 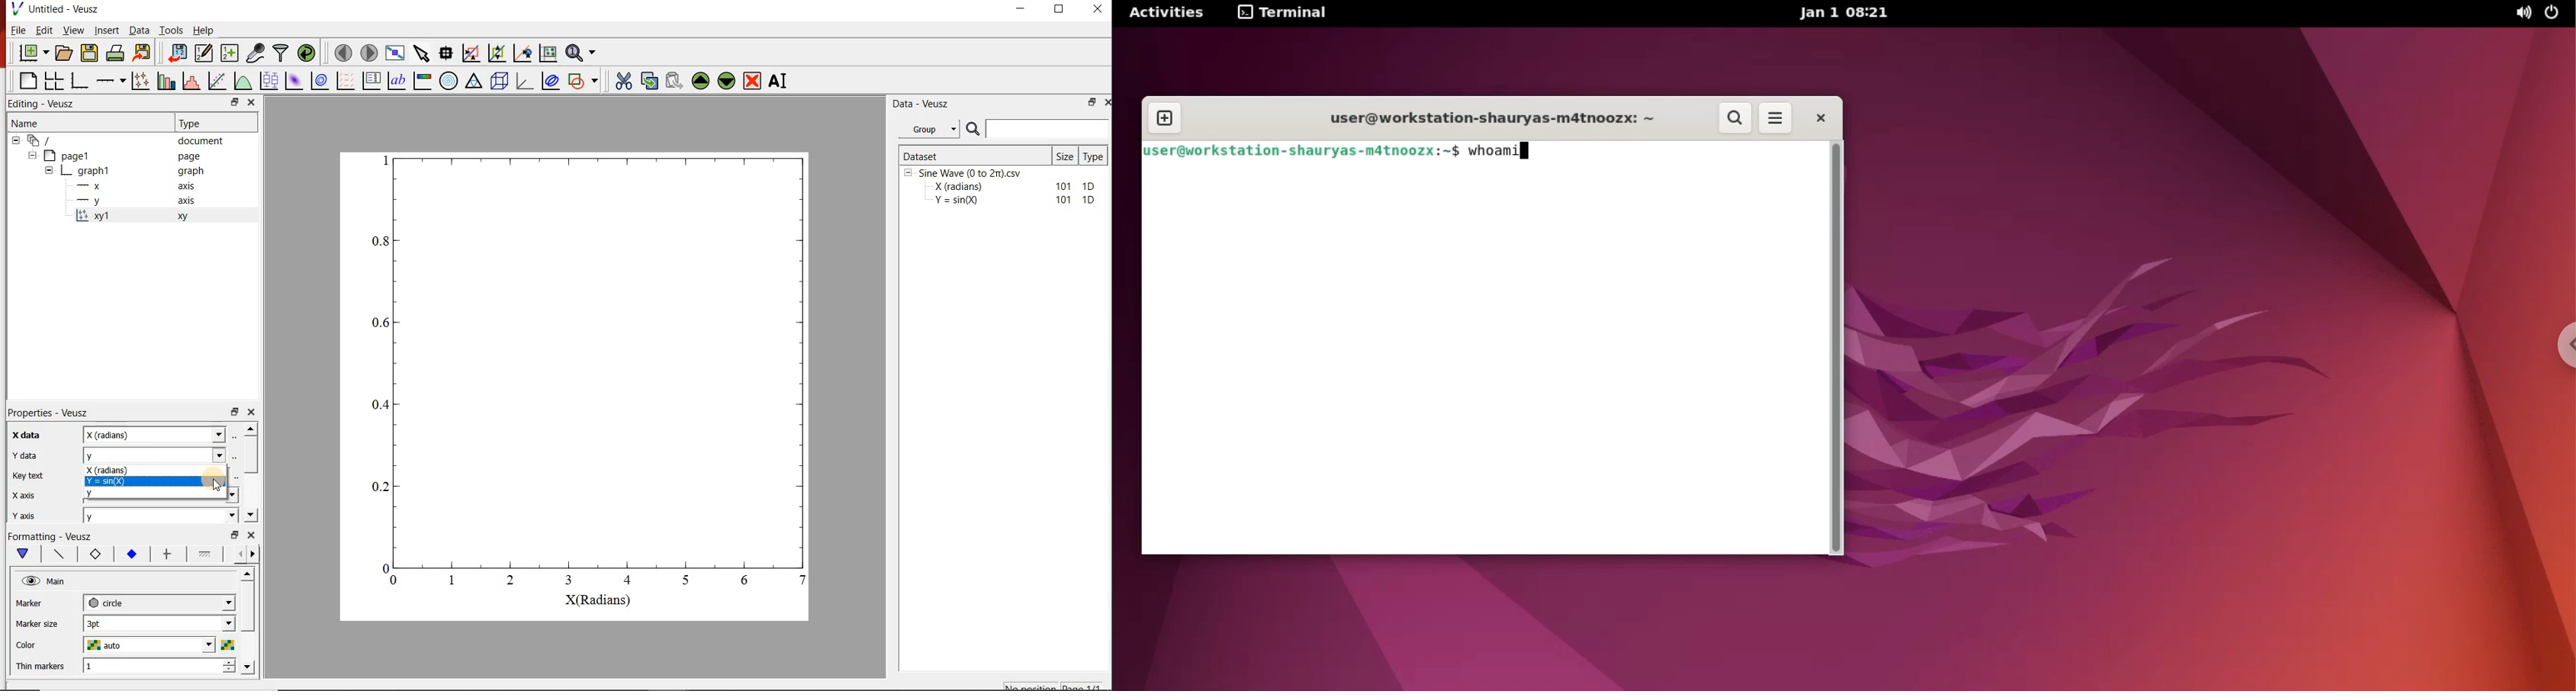 What do you see at coordinates (499, 52) in the screenshot?
I see `click to zoom out` at bounding box center [499, 52].